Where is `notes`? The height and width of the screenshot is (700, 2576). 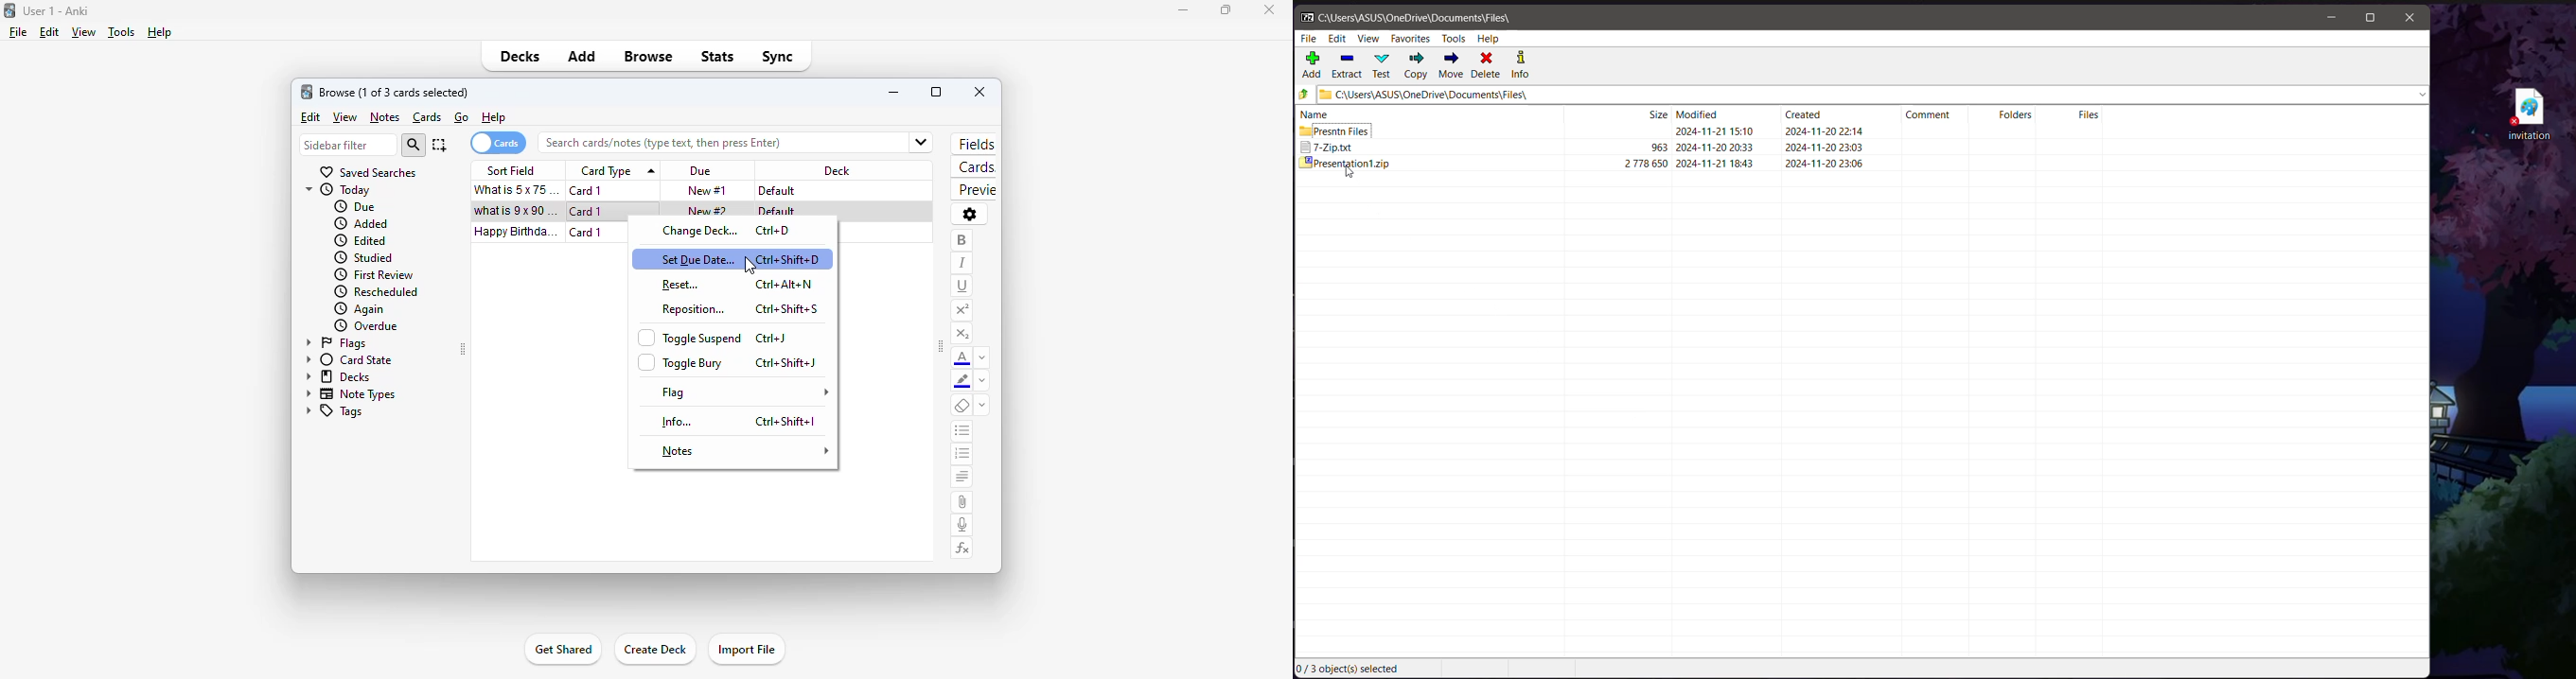
notes is located at coordinates (743, 452).